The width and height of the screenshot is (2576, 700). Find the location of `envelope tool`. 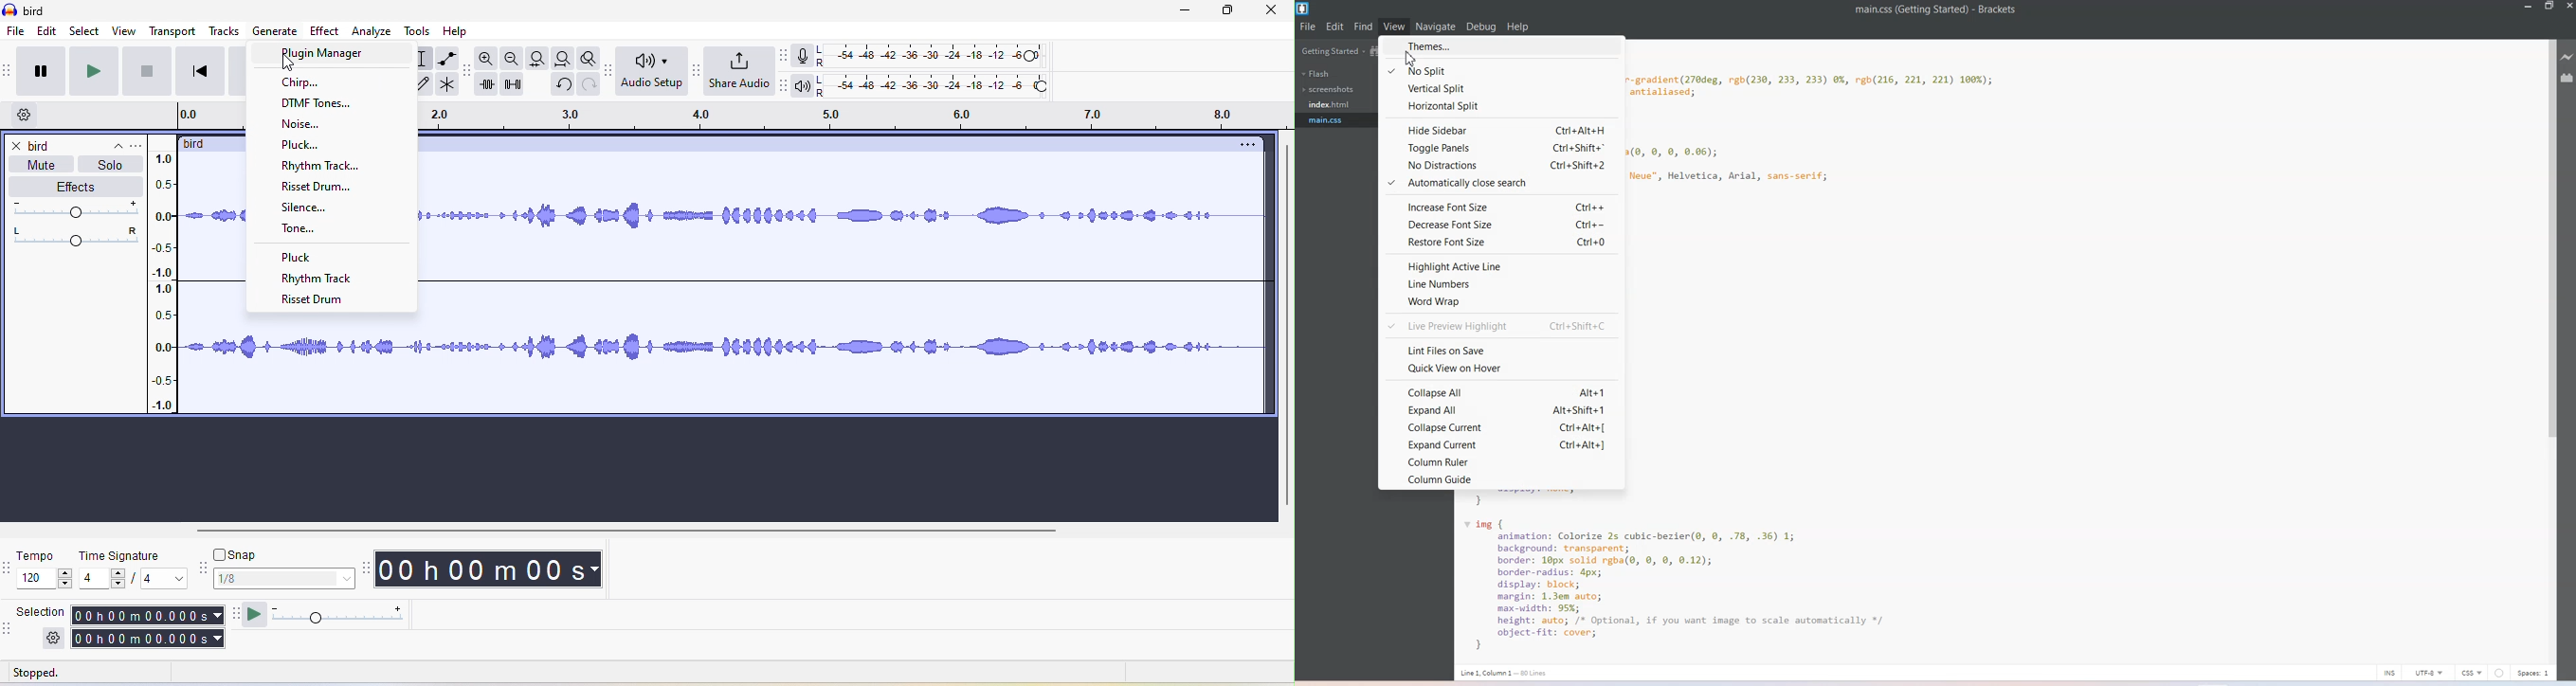

envelope tool is located at coordinates (449, 58).